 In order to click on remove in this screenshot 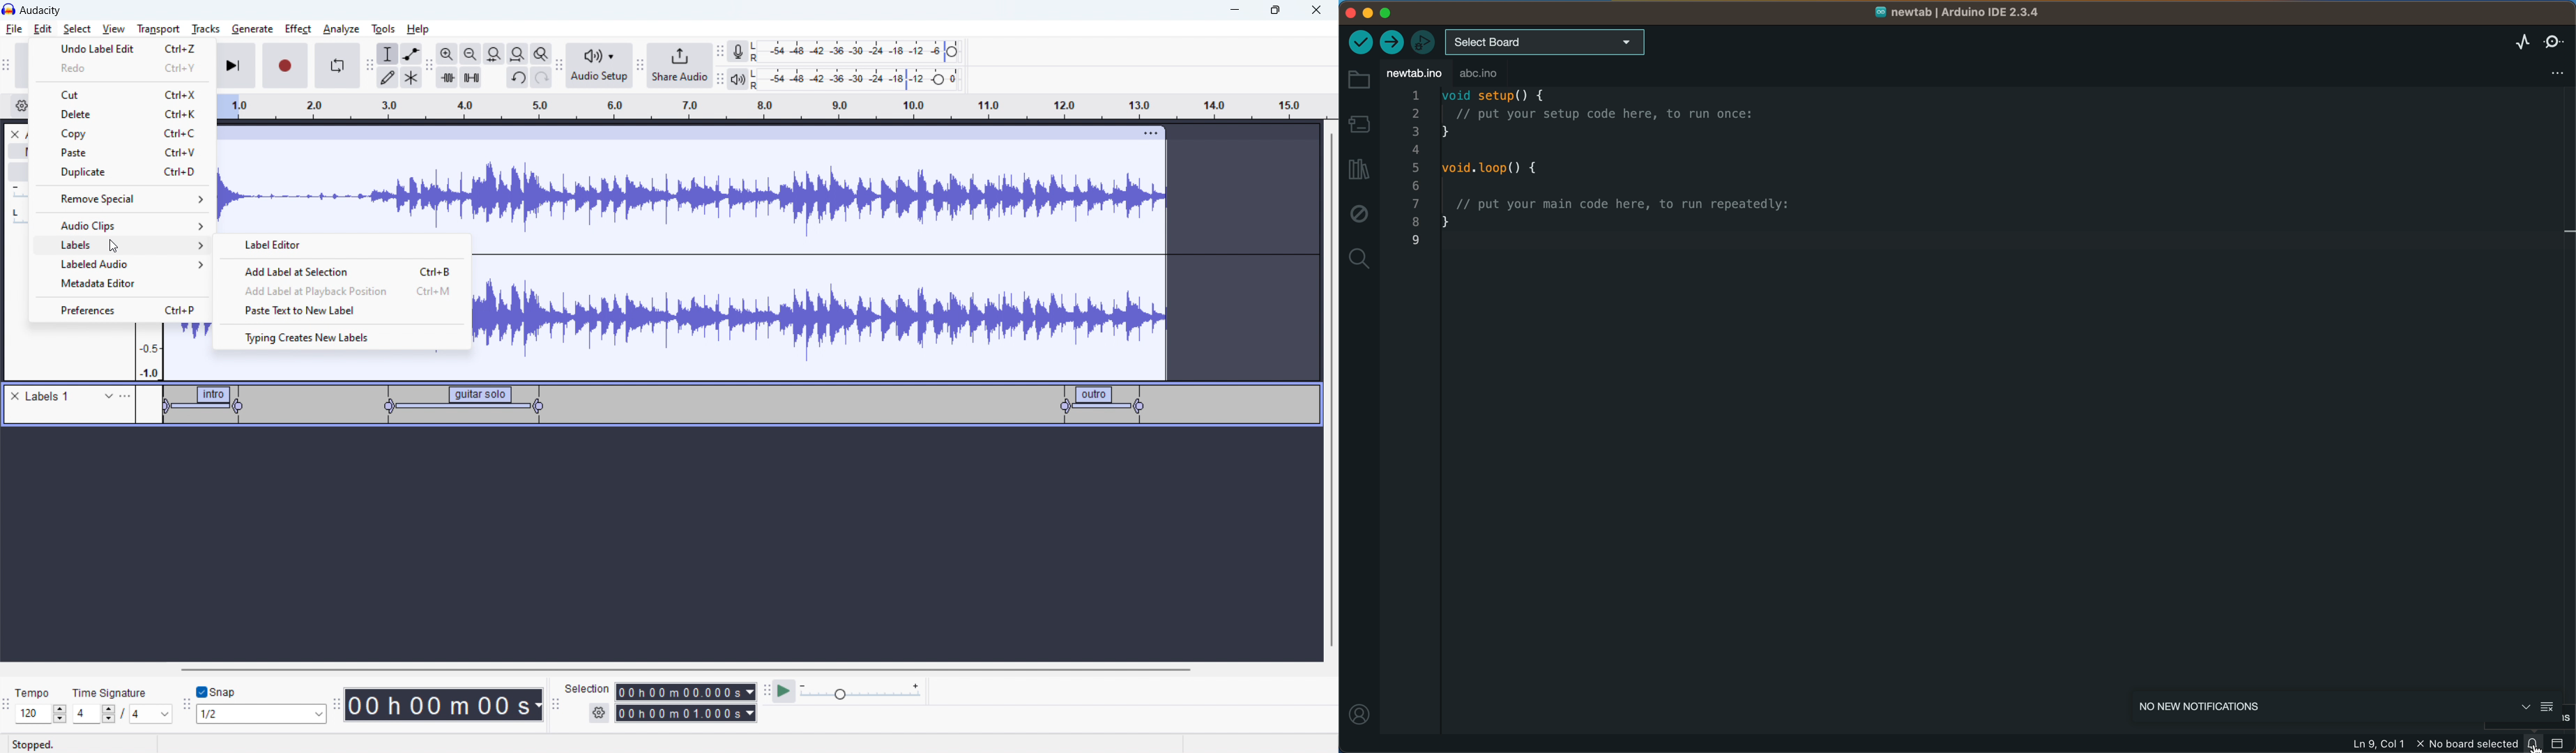, I will do `click(17, 397)`.